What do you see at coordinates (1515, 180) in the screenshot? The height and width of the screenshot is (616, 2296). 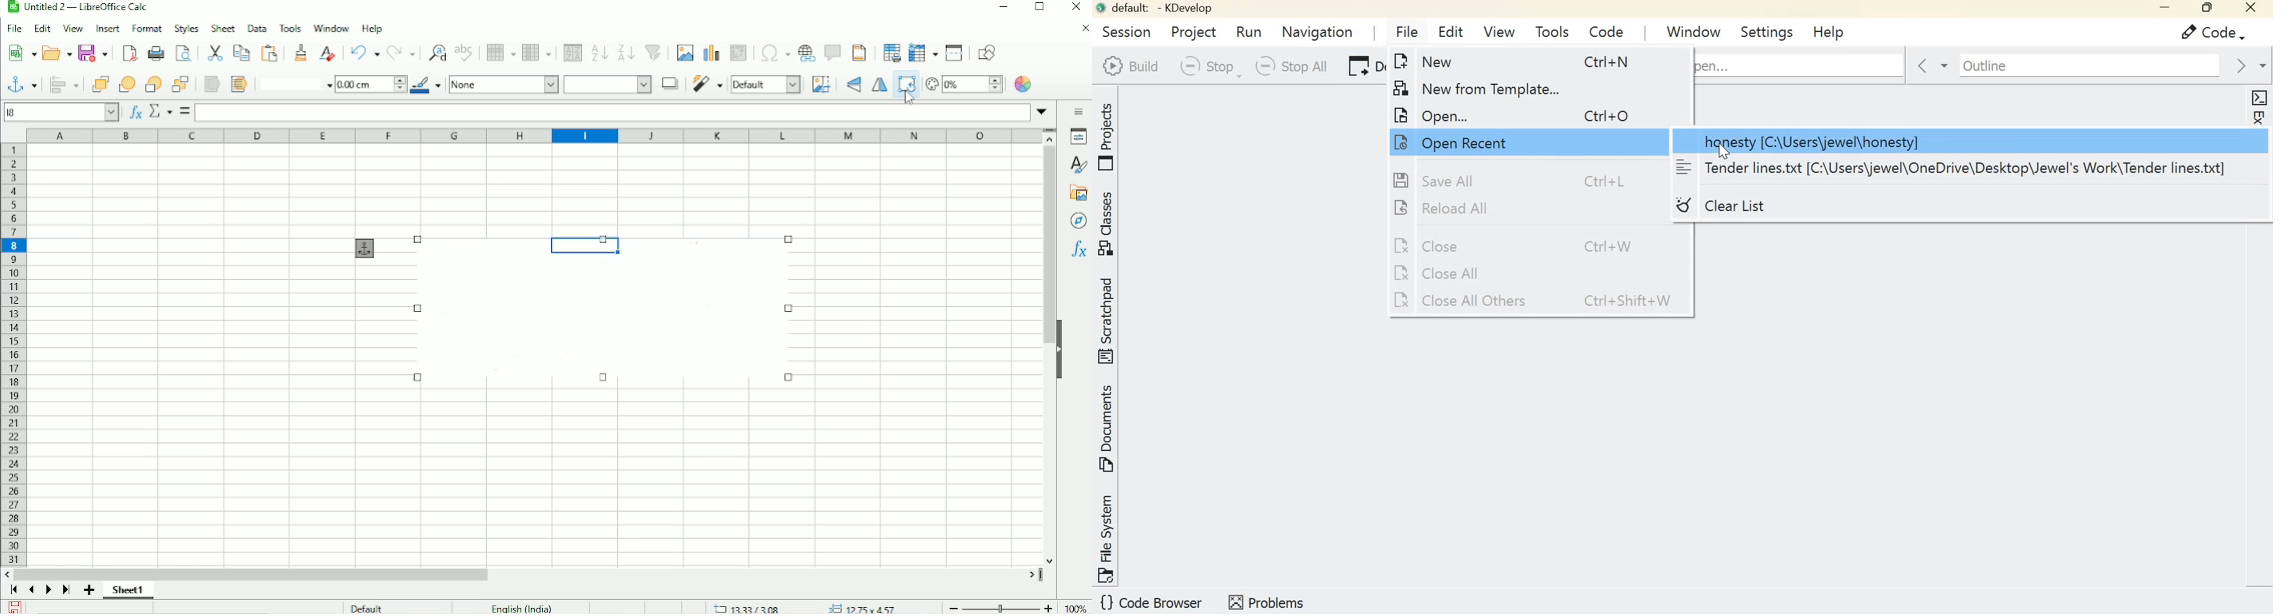 I see `save all` at bounding box center [1515, 180].